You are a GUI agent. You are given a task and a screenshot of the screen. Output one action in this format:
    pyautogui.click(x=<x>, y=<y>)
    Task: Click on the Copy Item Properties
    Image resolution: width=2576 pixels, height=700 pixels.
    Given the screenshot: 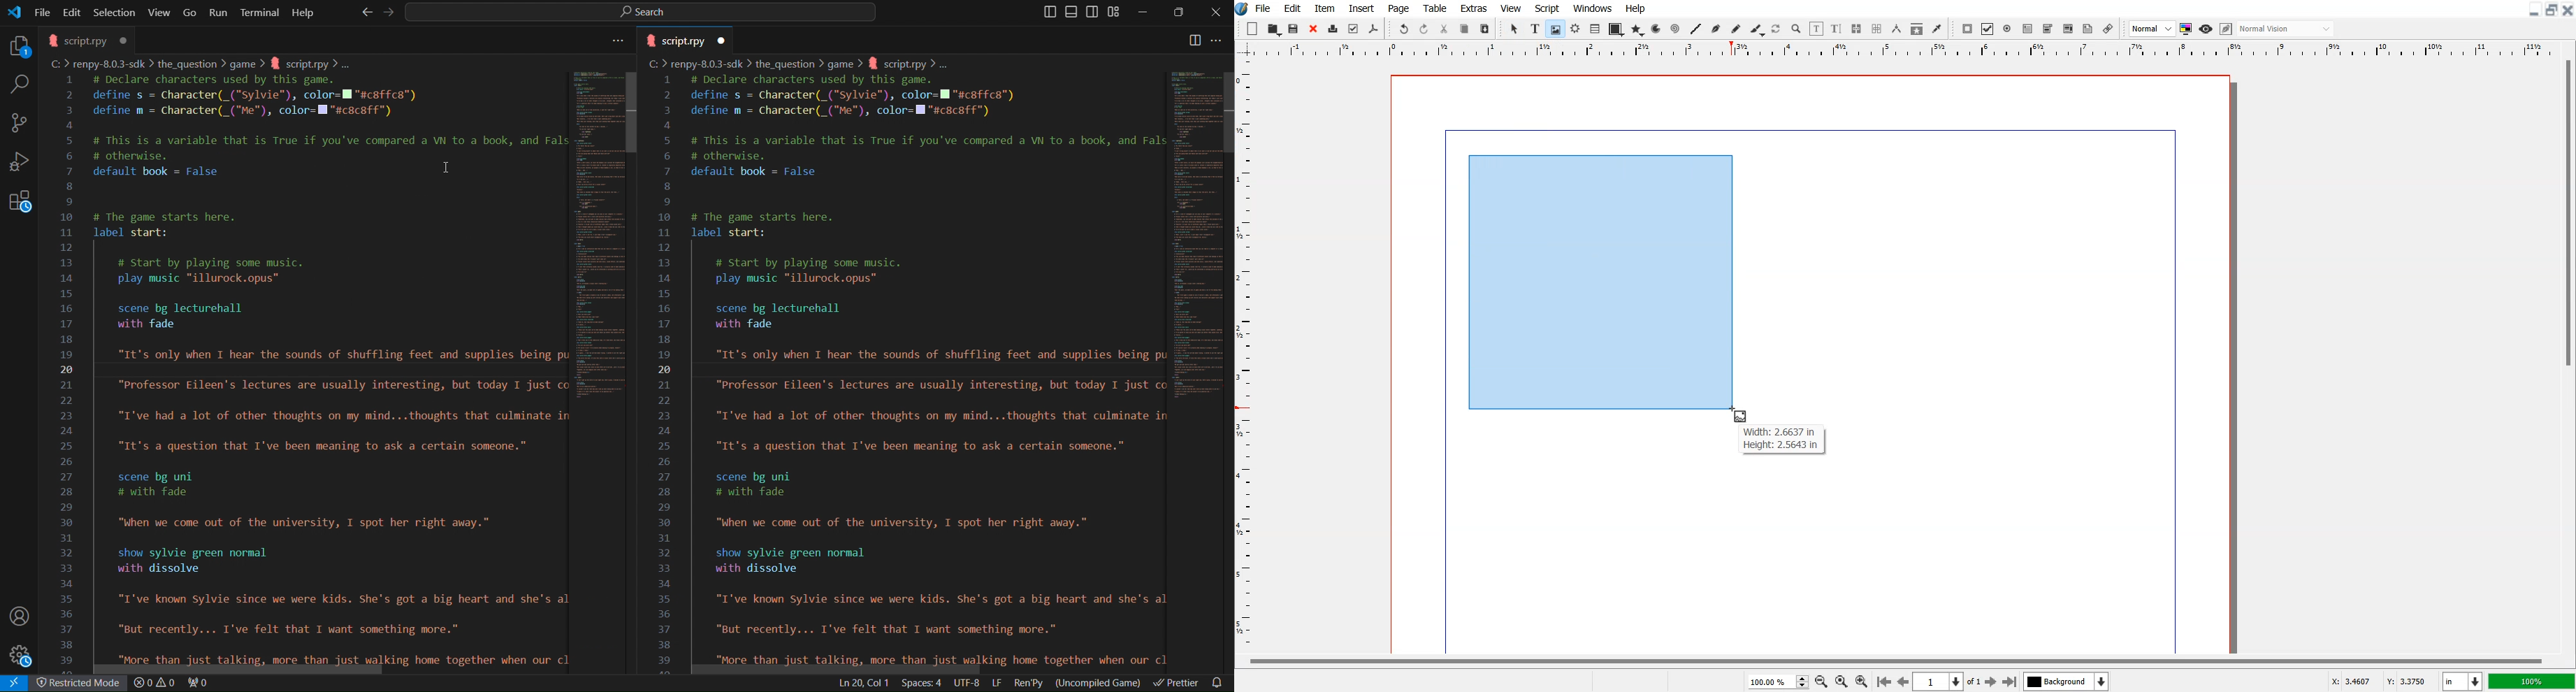 What is the action you would take?
    pyautogui.click(x=1916, y=29)
    